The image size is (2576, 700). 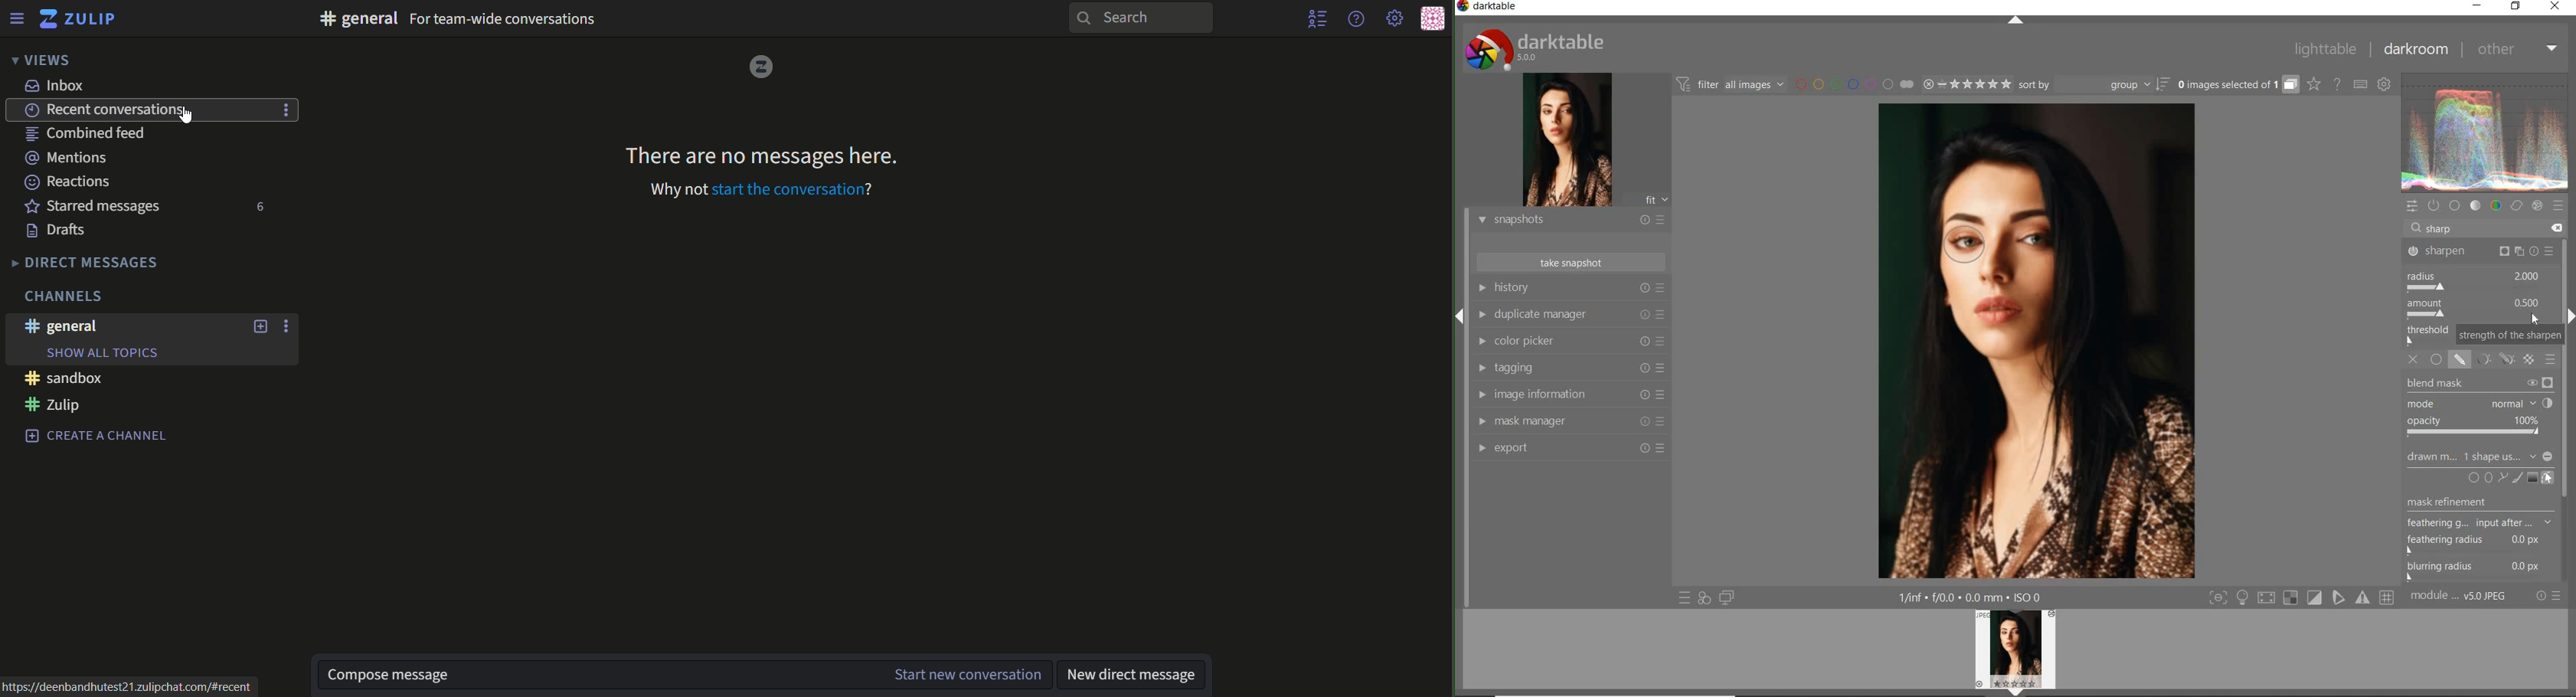 I want to click on views, so click(x=39, y=60).